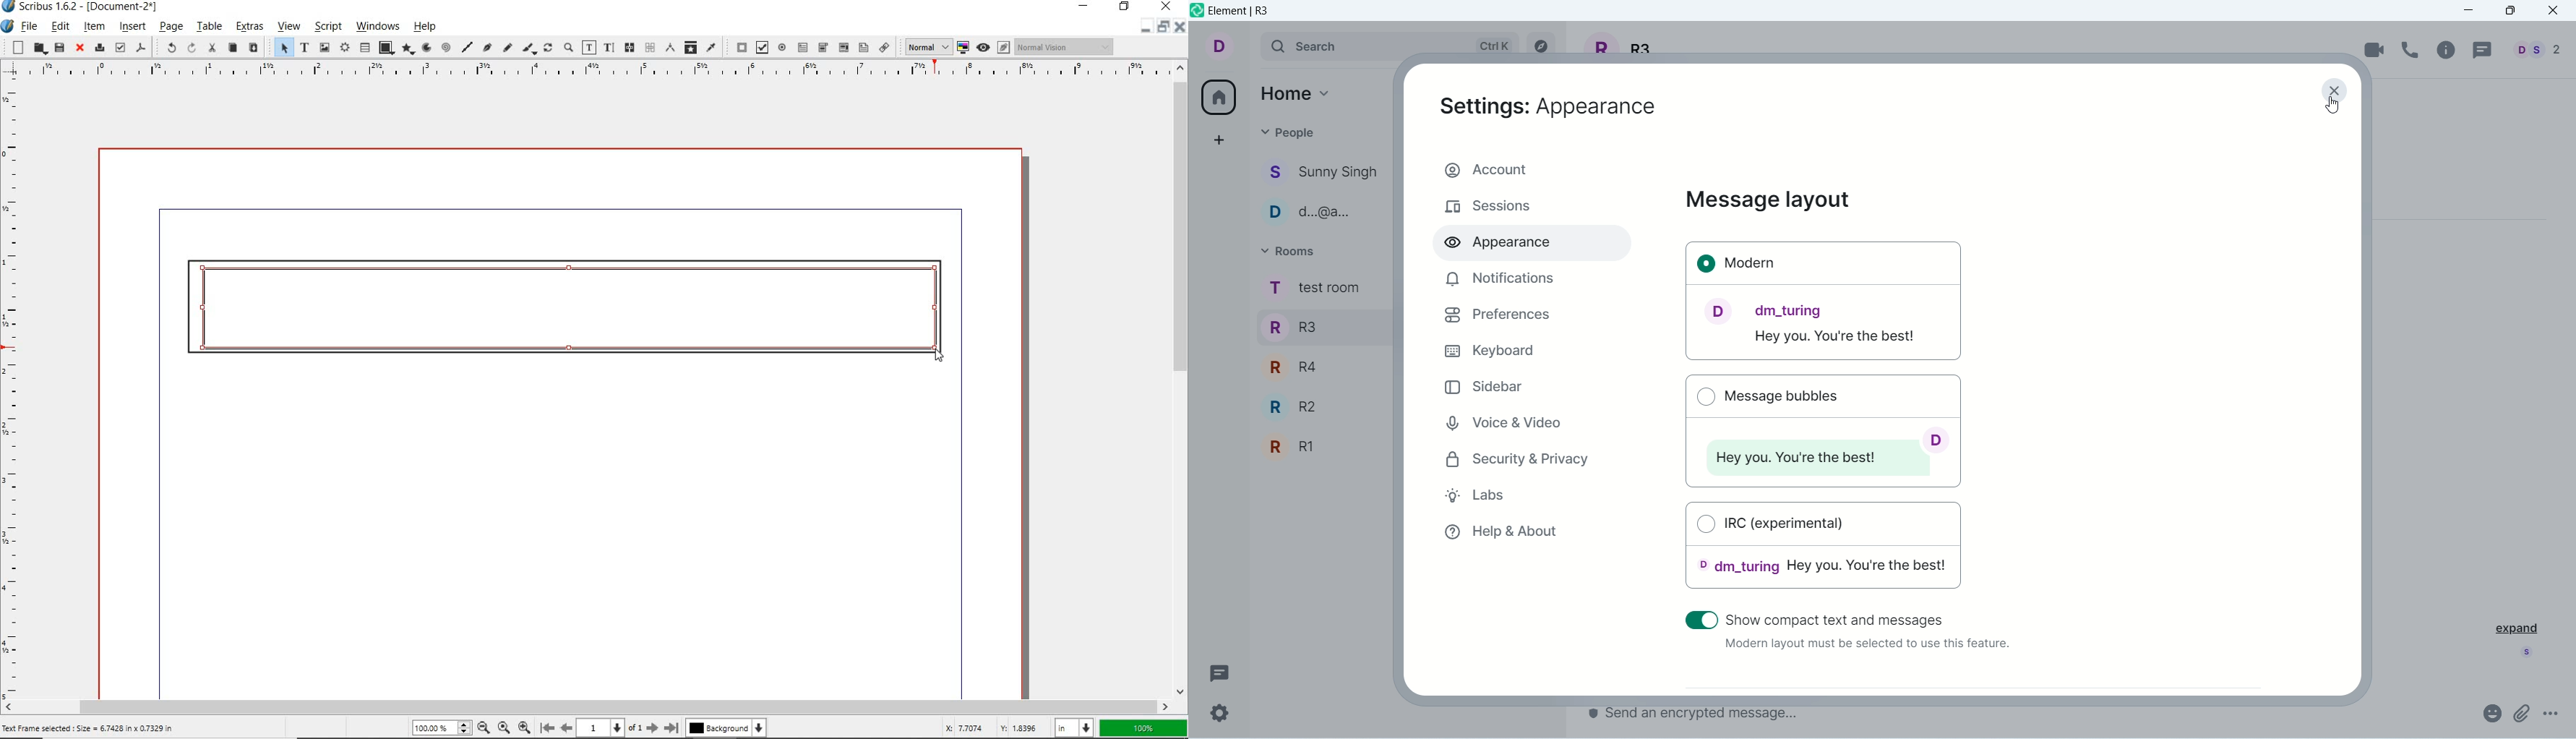 The height and width of the screenshot is (756, 2576). What do you see at coordinates (1824, 302) in the screenshot?
I see `Modern` at bounding box center [1824, 302].